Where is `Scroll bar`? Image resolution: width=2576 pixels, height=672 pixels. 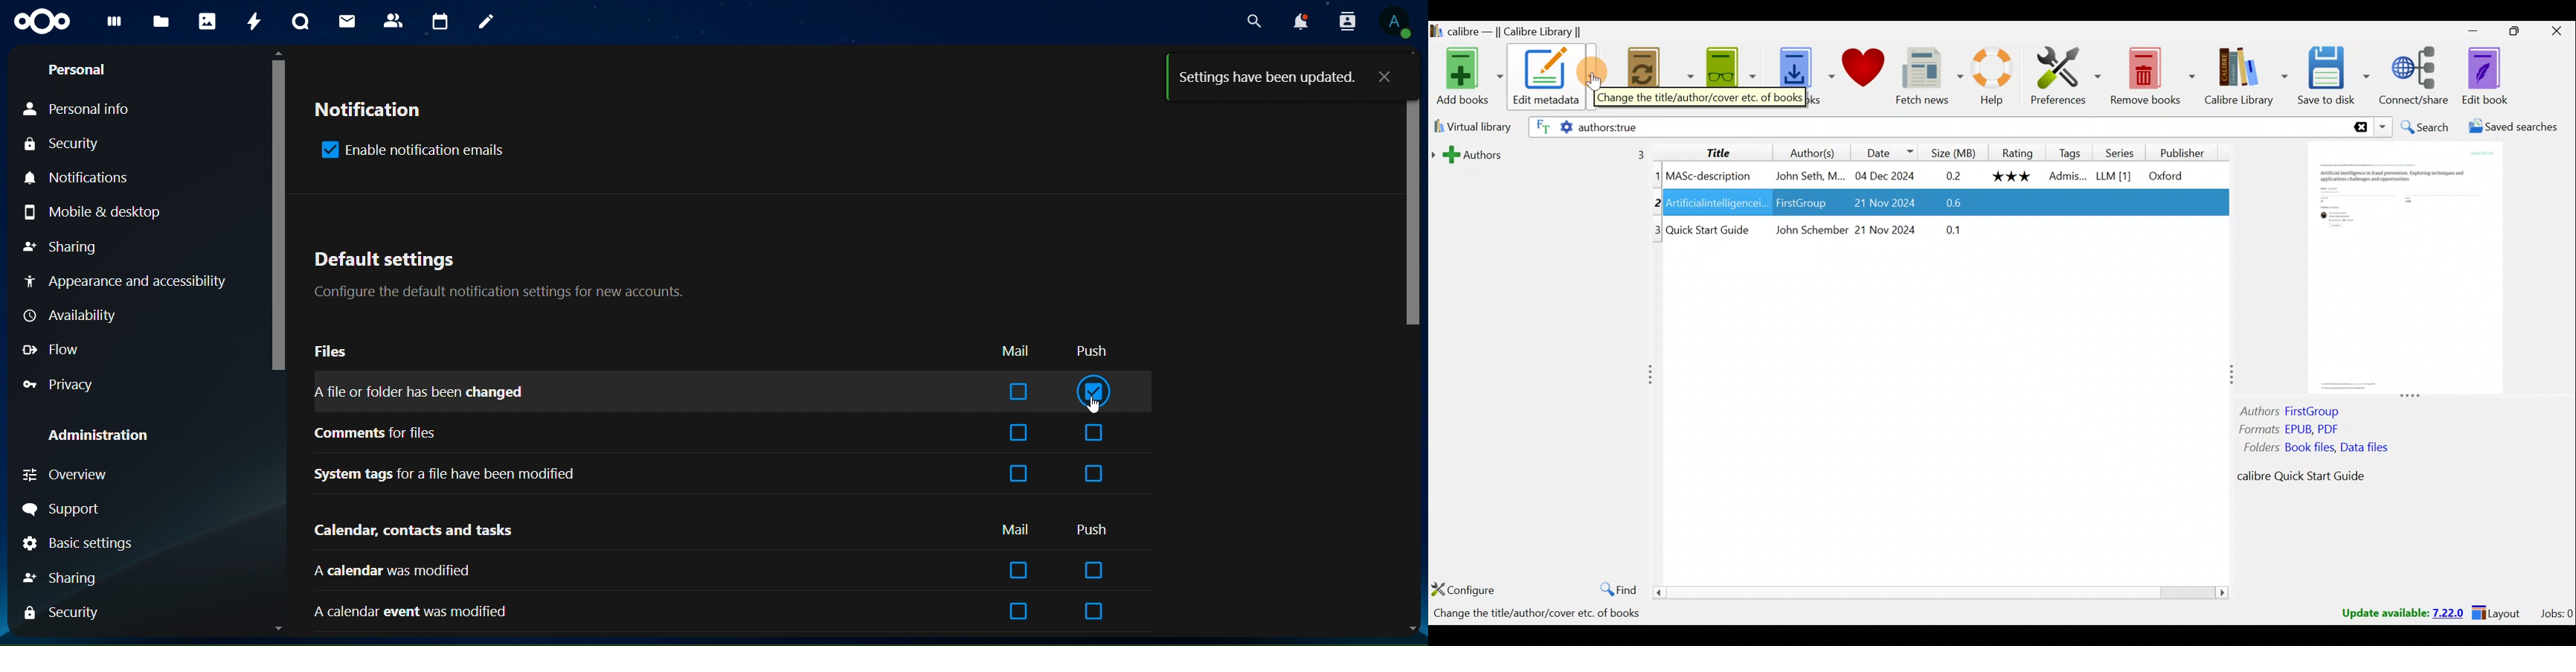 Scroll bar is located at coordinates (1946, 592).